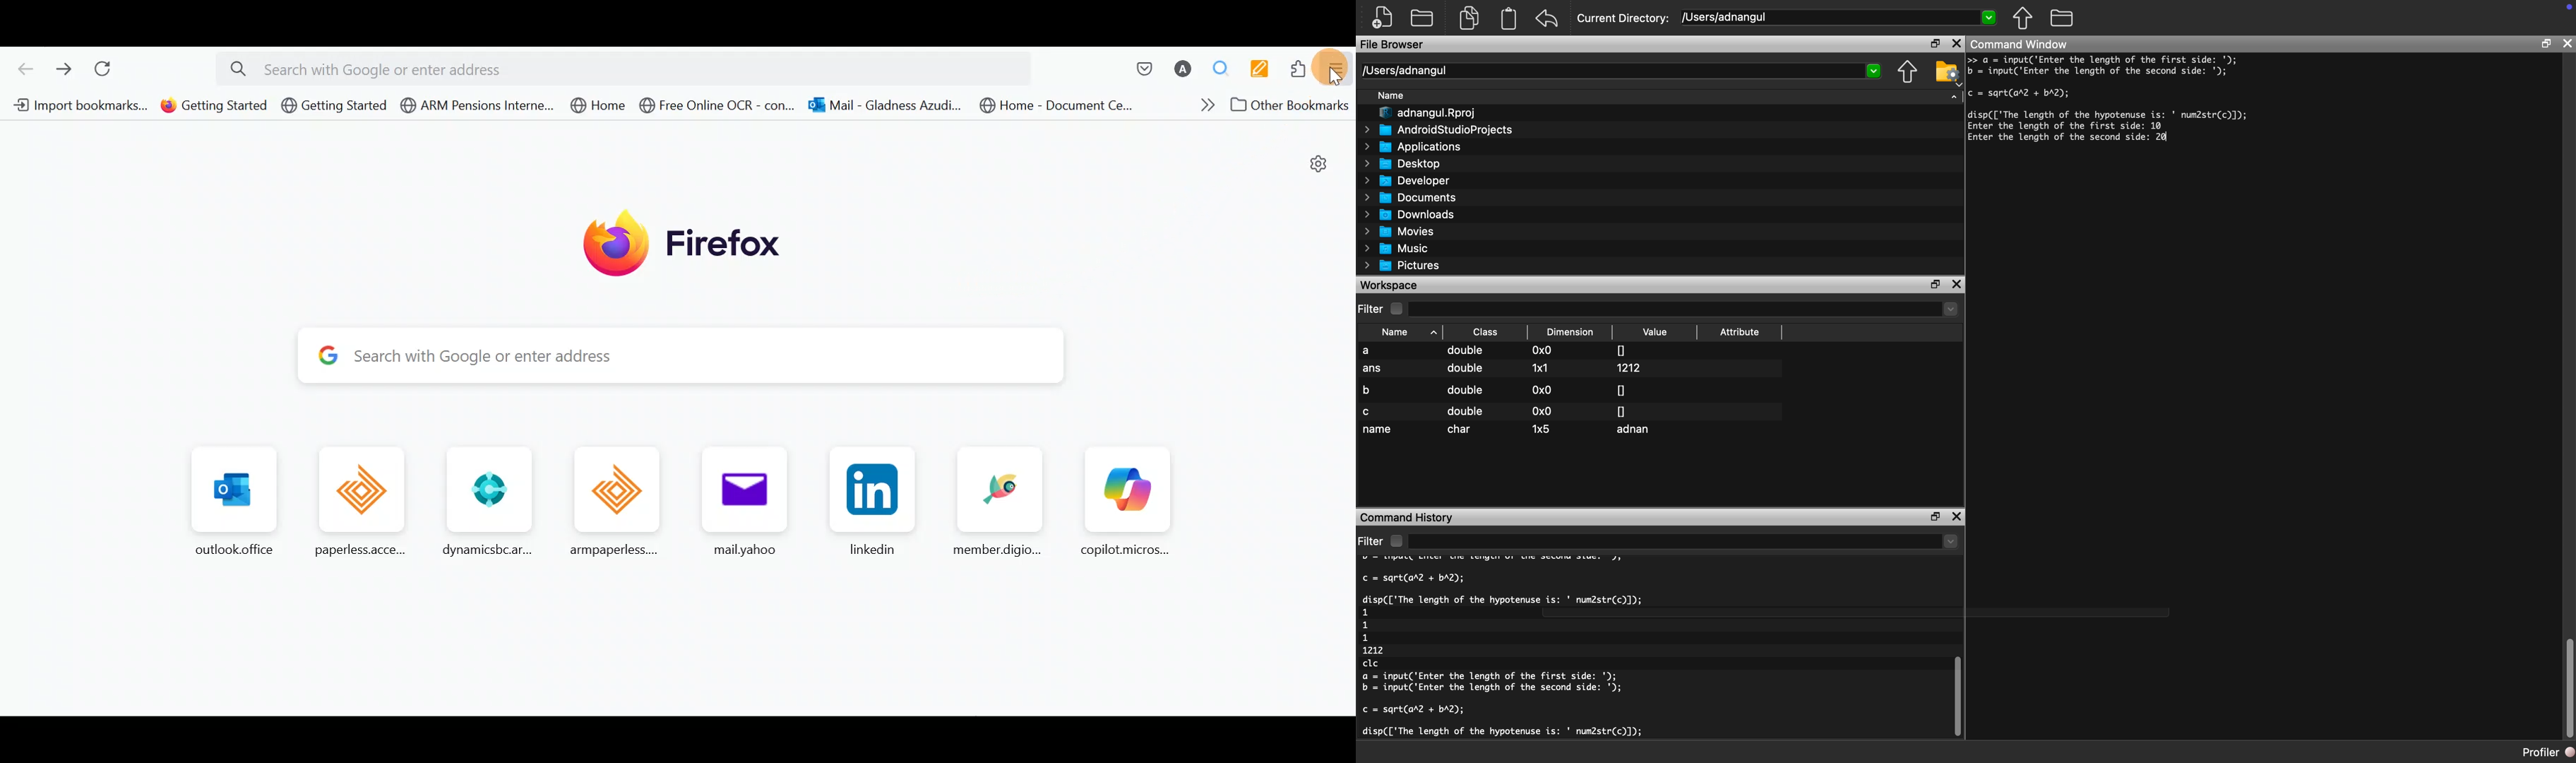 Image resolution: width=2576 pixels, height=784 pixels. What do you see at coordinates (1955, 687) in the screenshot?
I see `vertical scroll bar` at bounding box center [1955, 687].